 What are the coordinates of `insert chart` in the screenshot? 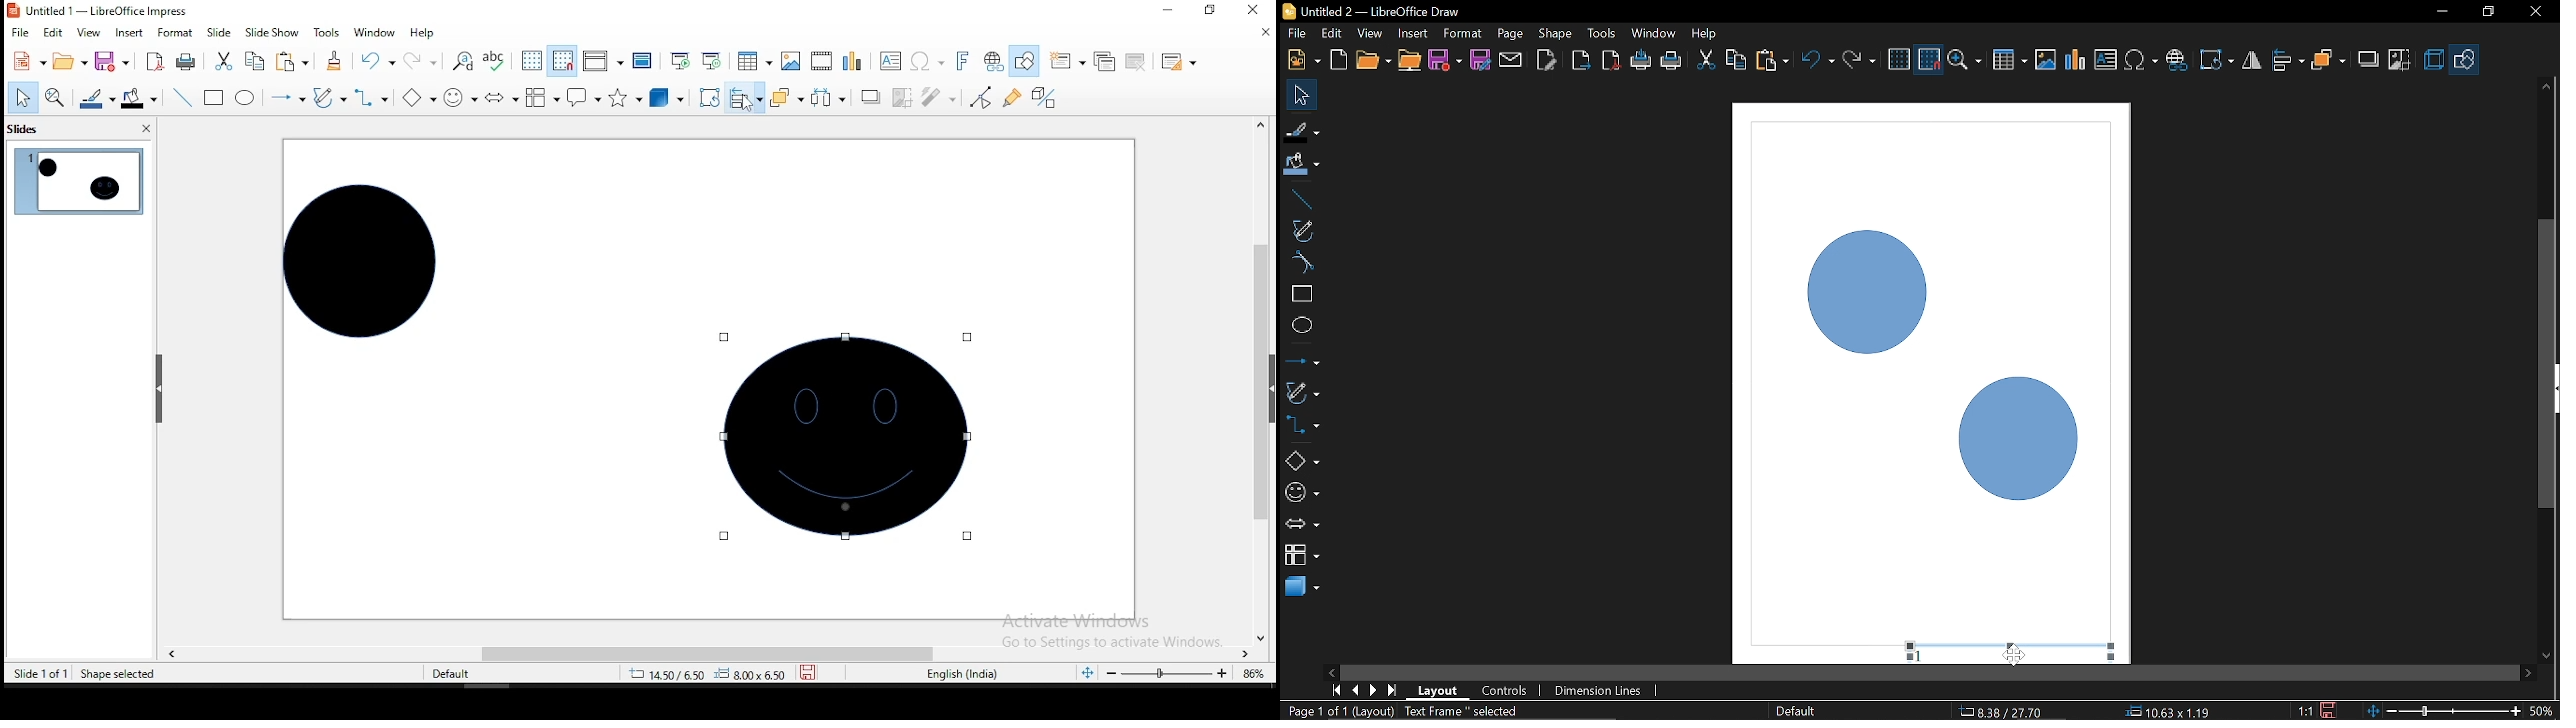 It's located at (852, 60).